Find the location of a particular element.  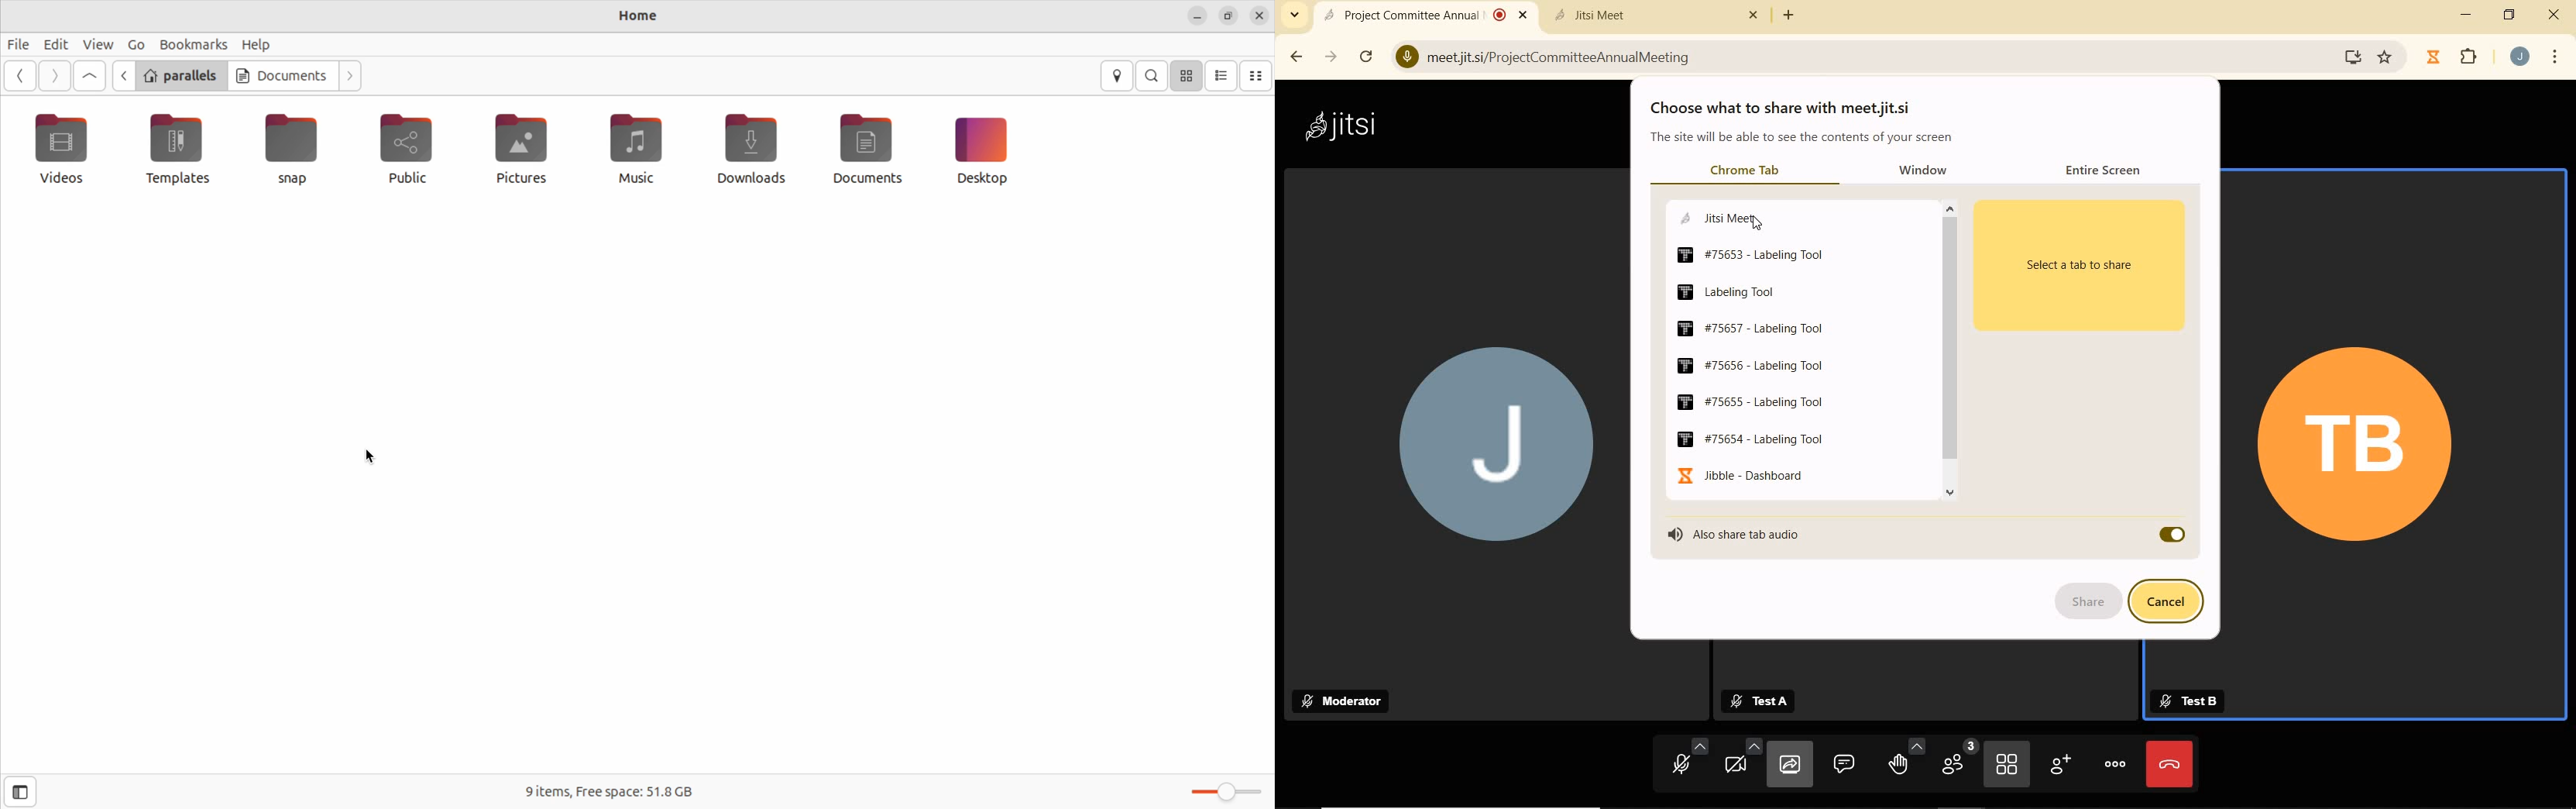

public is located at coordinates (415, 152).